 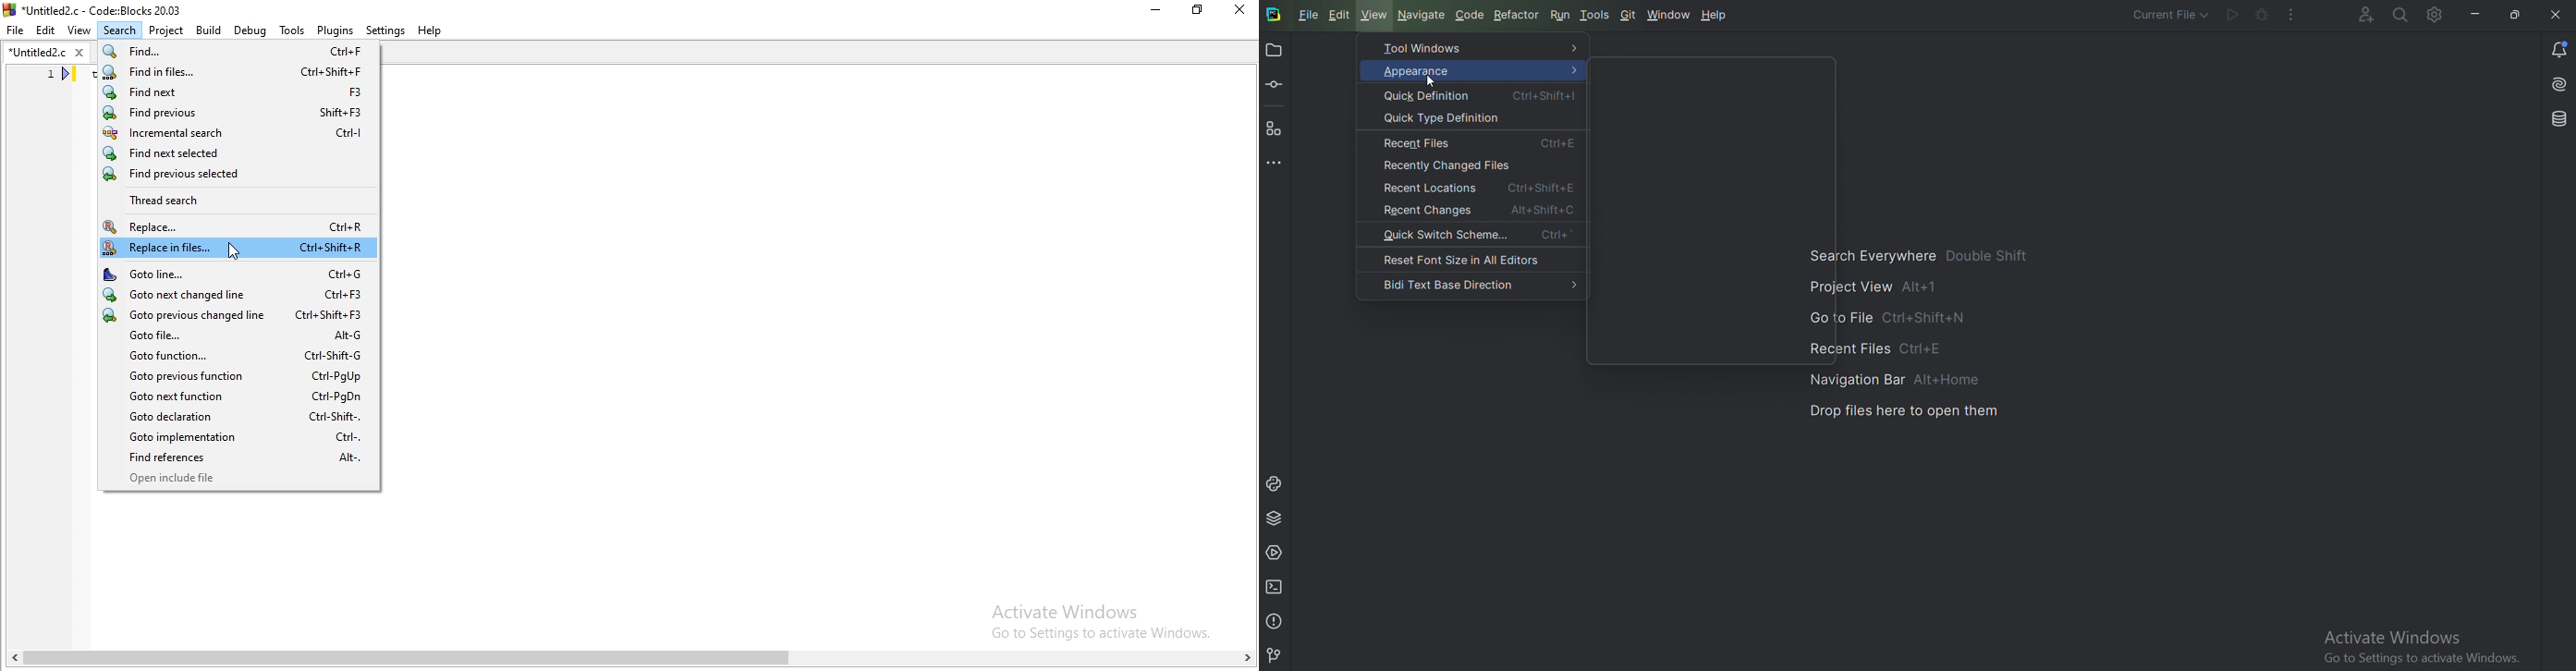 What do you see at coordinates (432, 30) in the screenshot?
I see `Help` at bounding box center [432, 30].